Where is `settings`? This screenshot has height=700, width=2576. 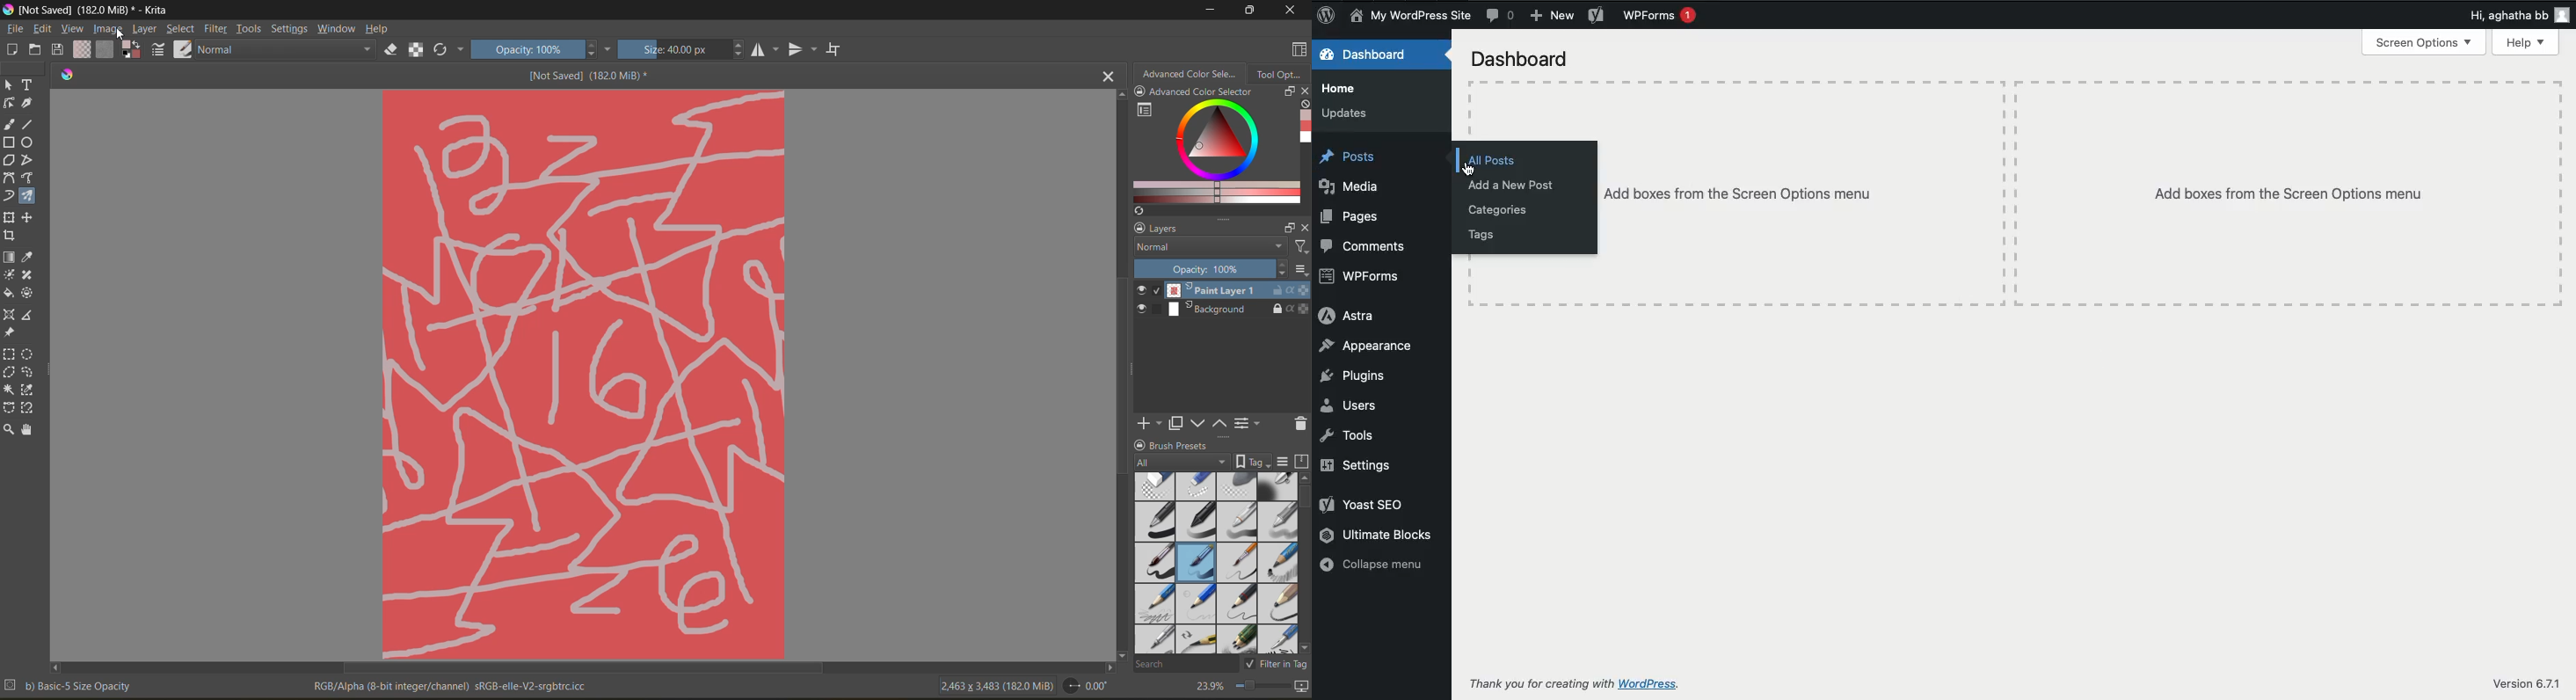 settings is located at coordinates (290, 29).